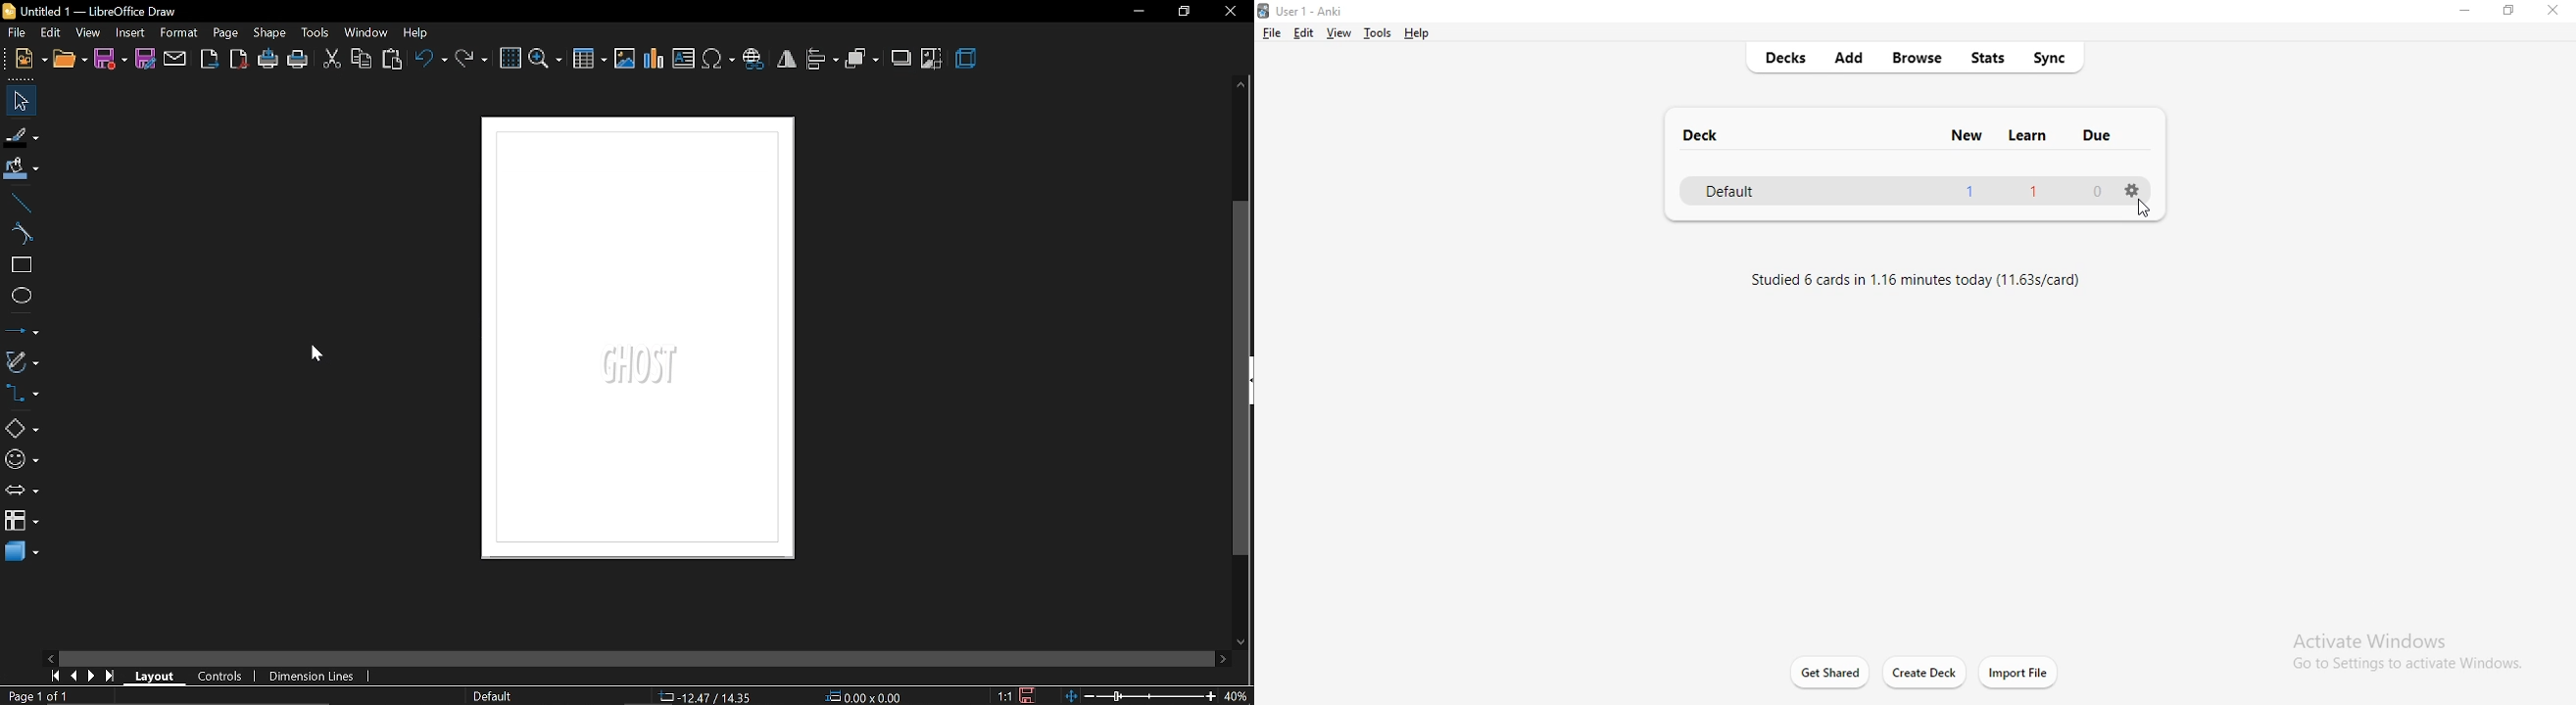 The width and height of the screenshot is (2576, 728). Describe the element at coordinates (22, 520) in the screenshot. I see `flowchart` at that location.